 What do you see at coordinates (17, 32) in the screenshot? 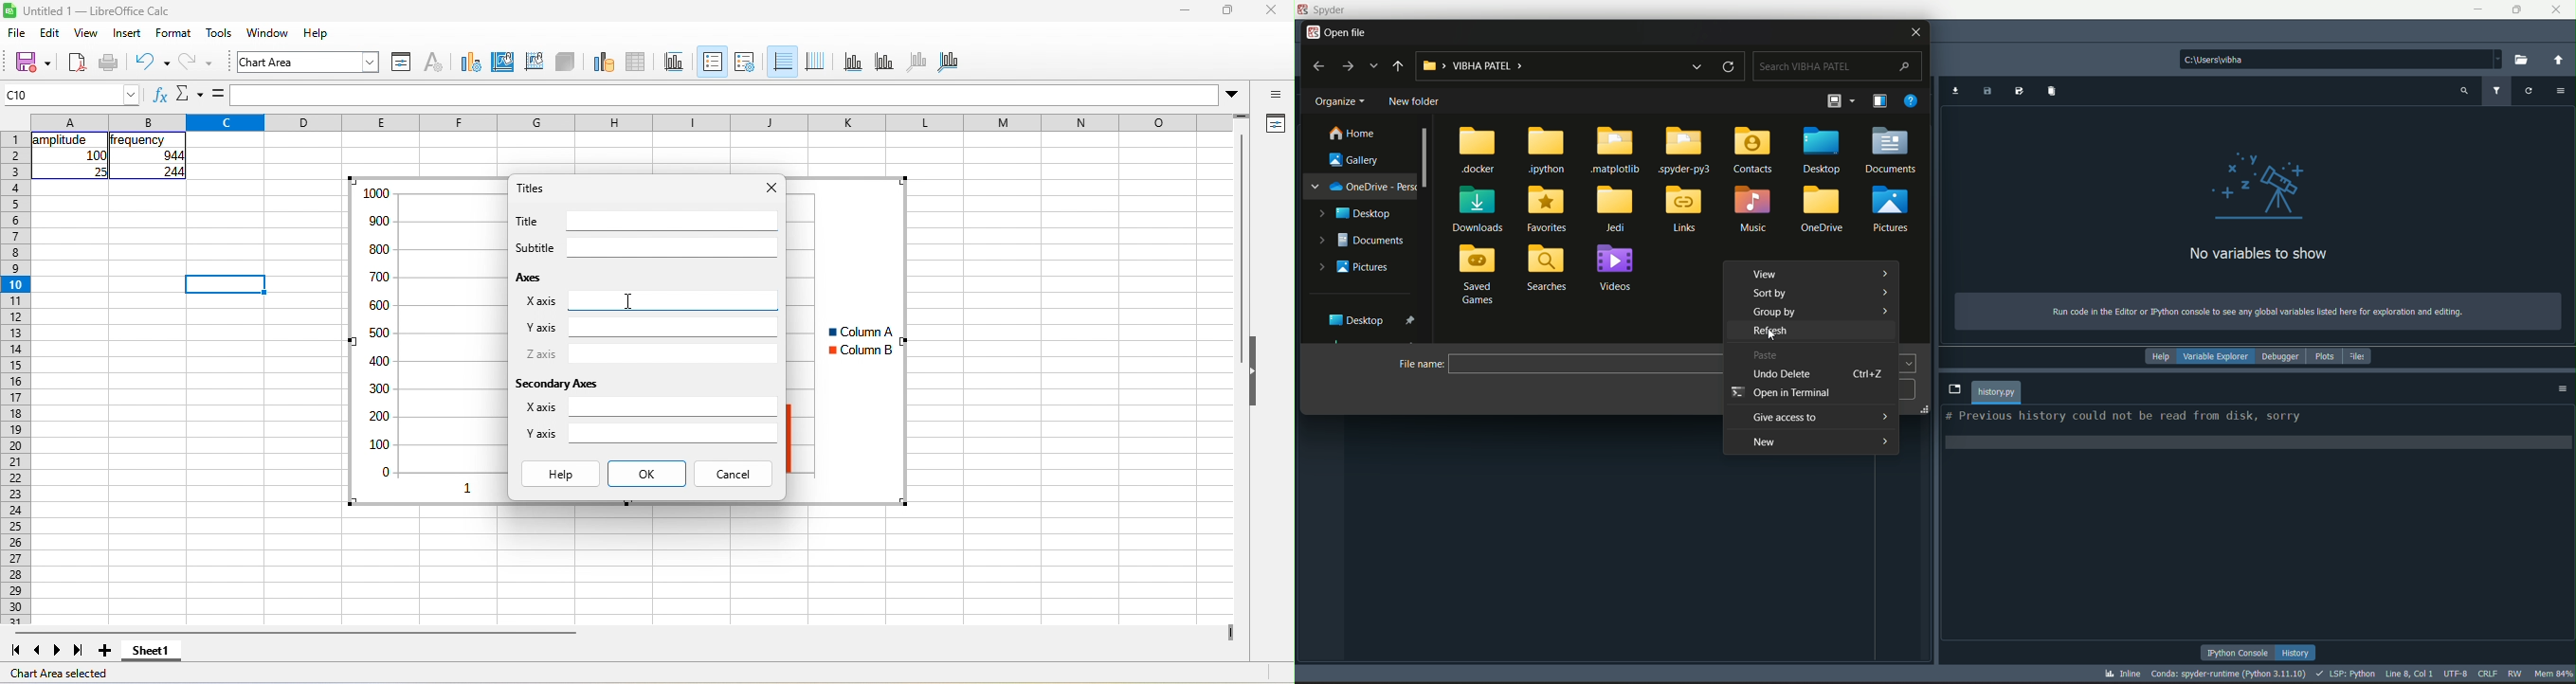
I see `file` at bounding box center [17, 32].